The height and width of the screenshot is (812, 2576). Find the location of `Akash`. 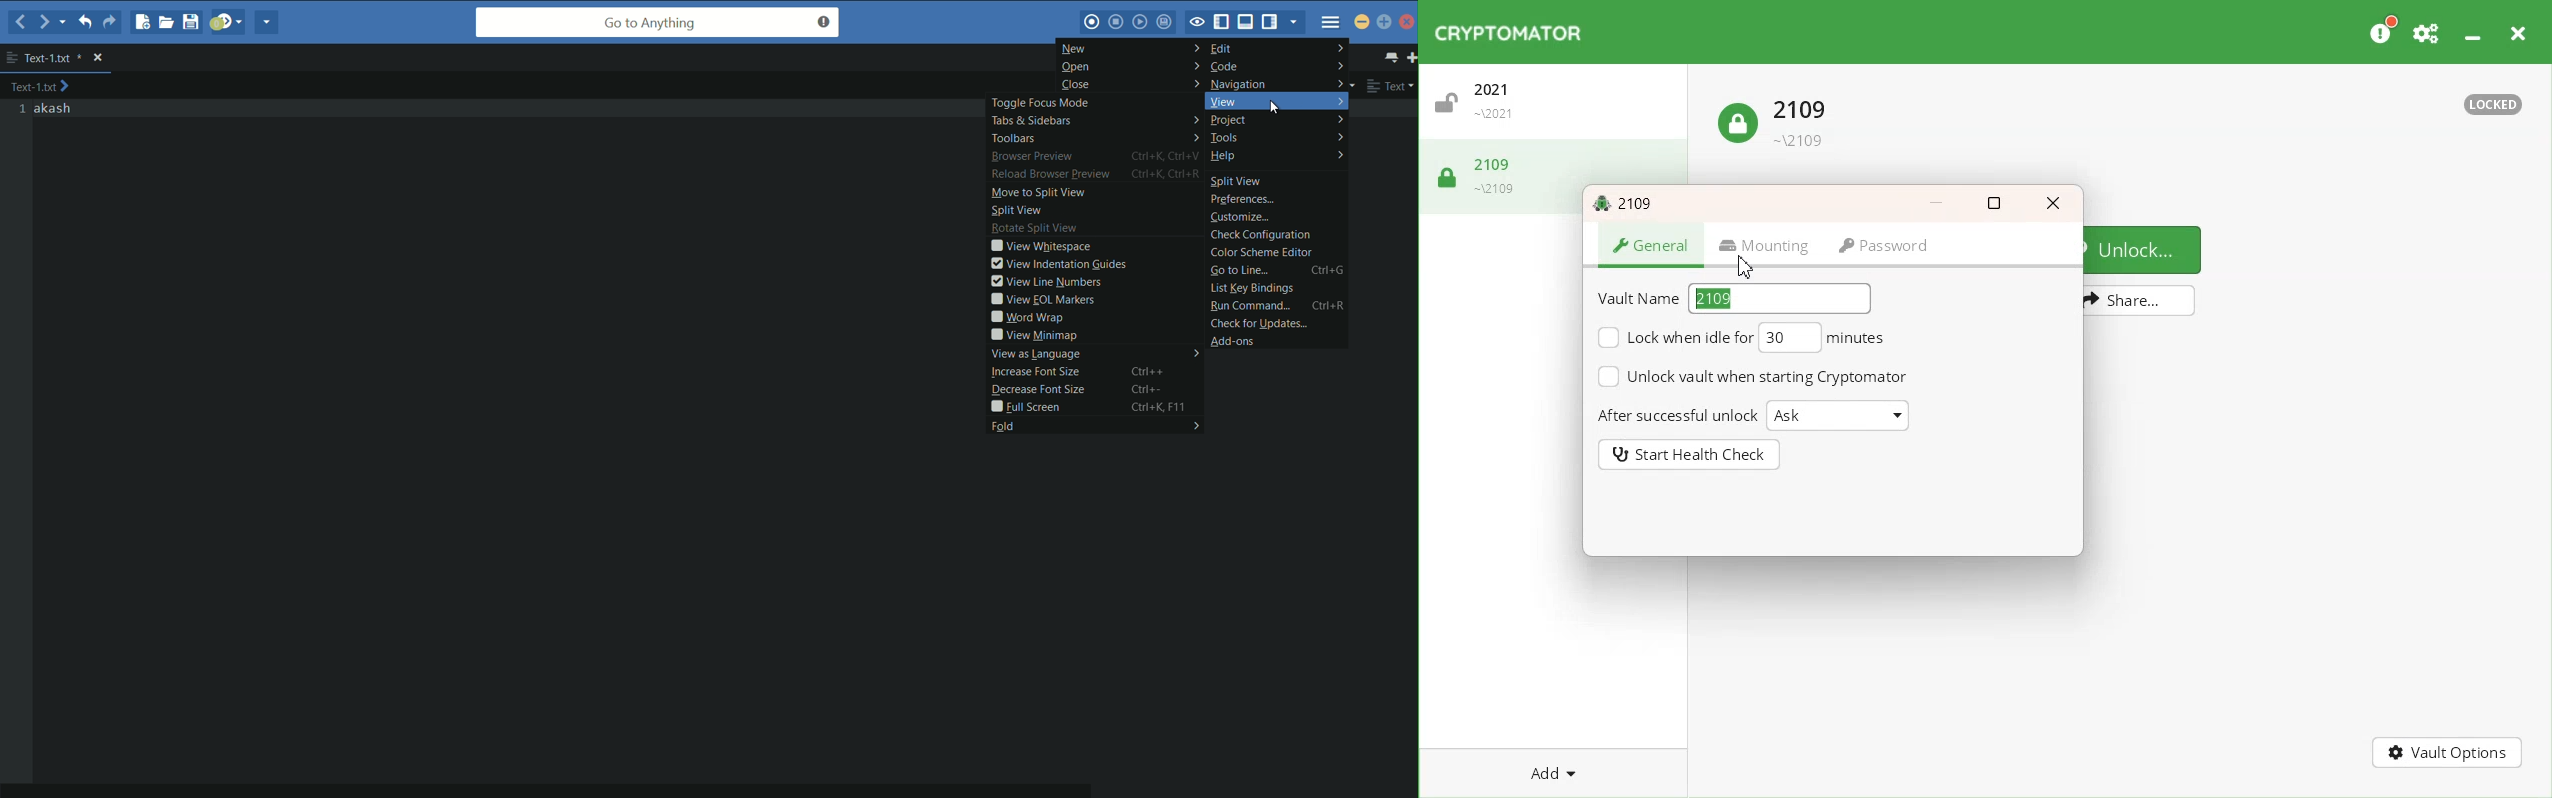

Akash is located at coordinates (54, 109).